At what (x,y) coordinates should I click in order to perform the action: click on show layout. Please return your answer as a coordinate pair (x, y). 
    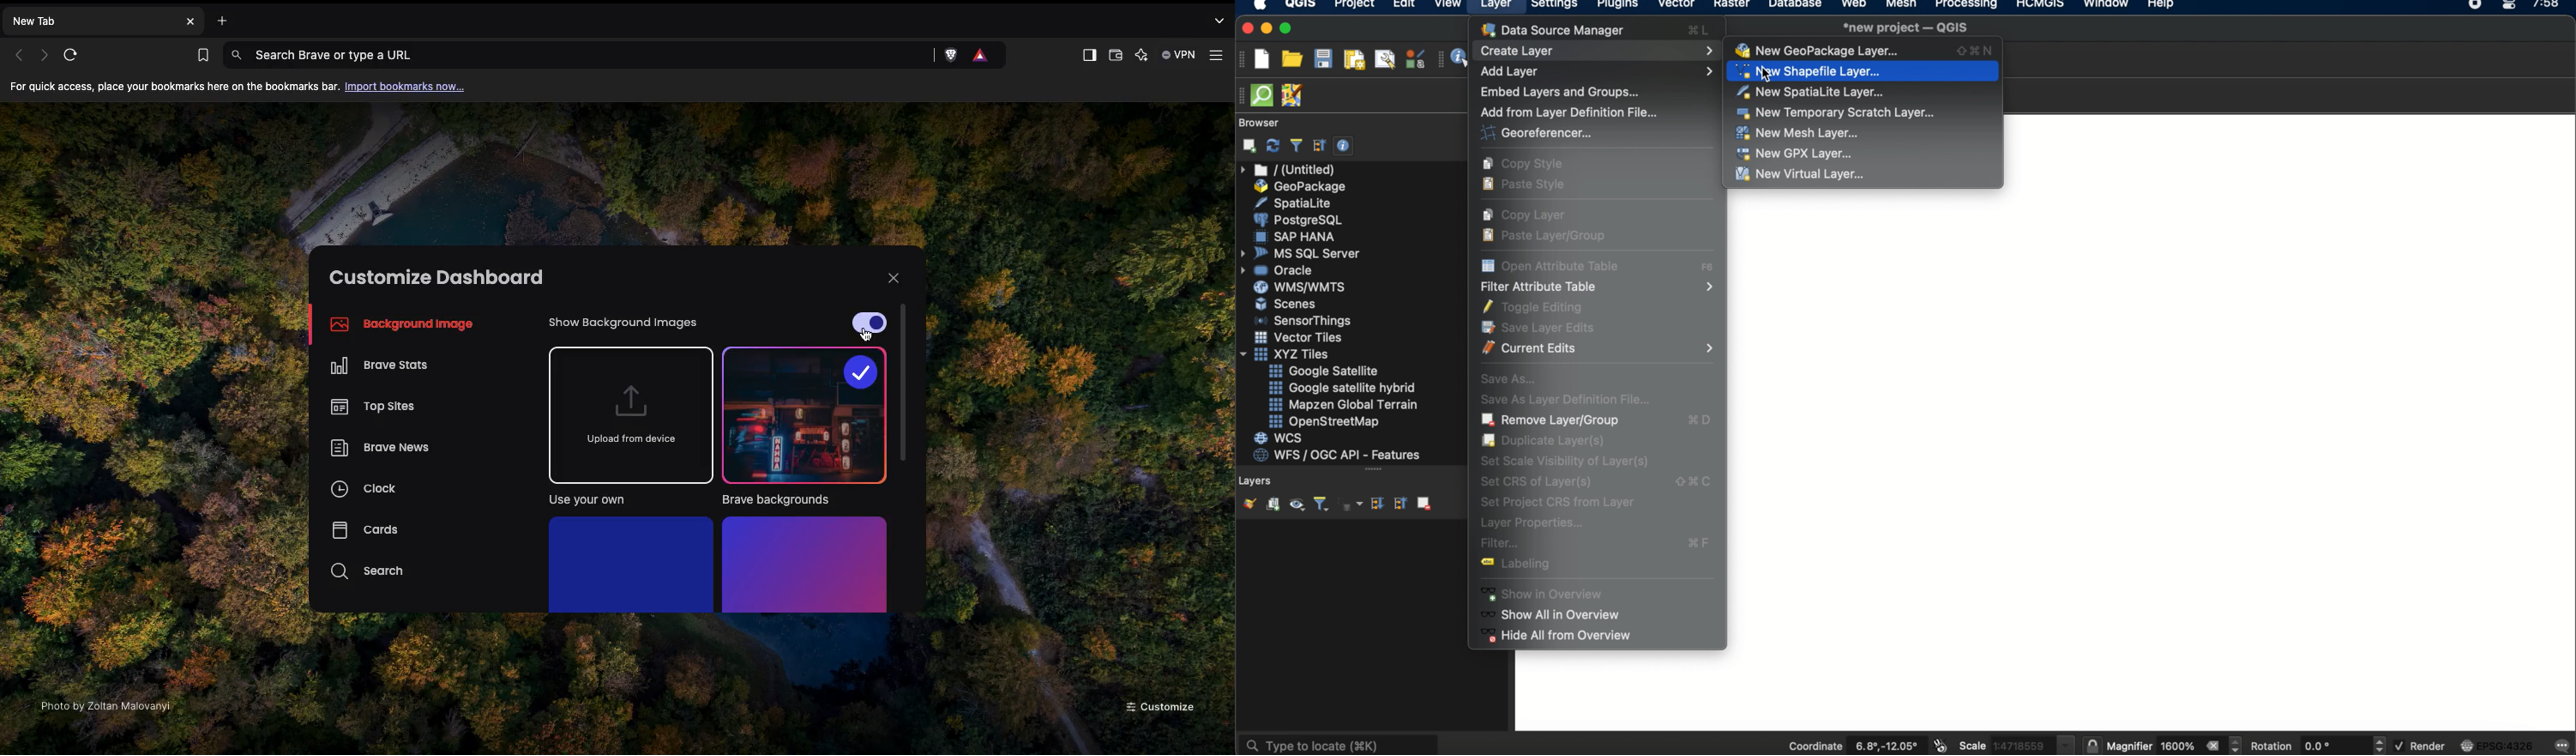
    Looking at the image, I should click on (1385, 59).